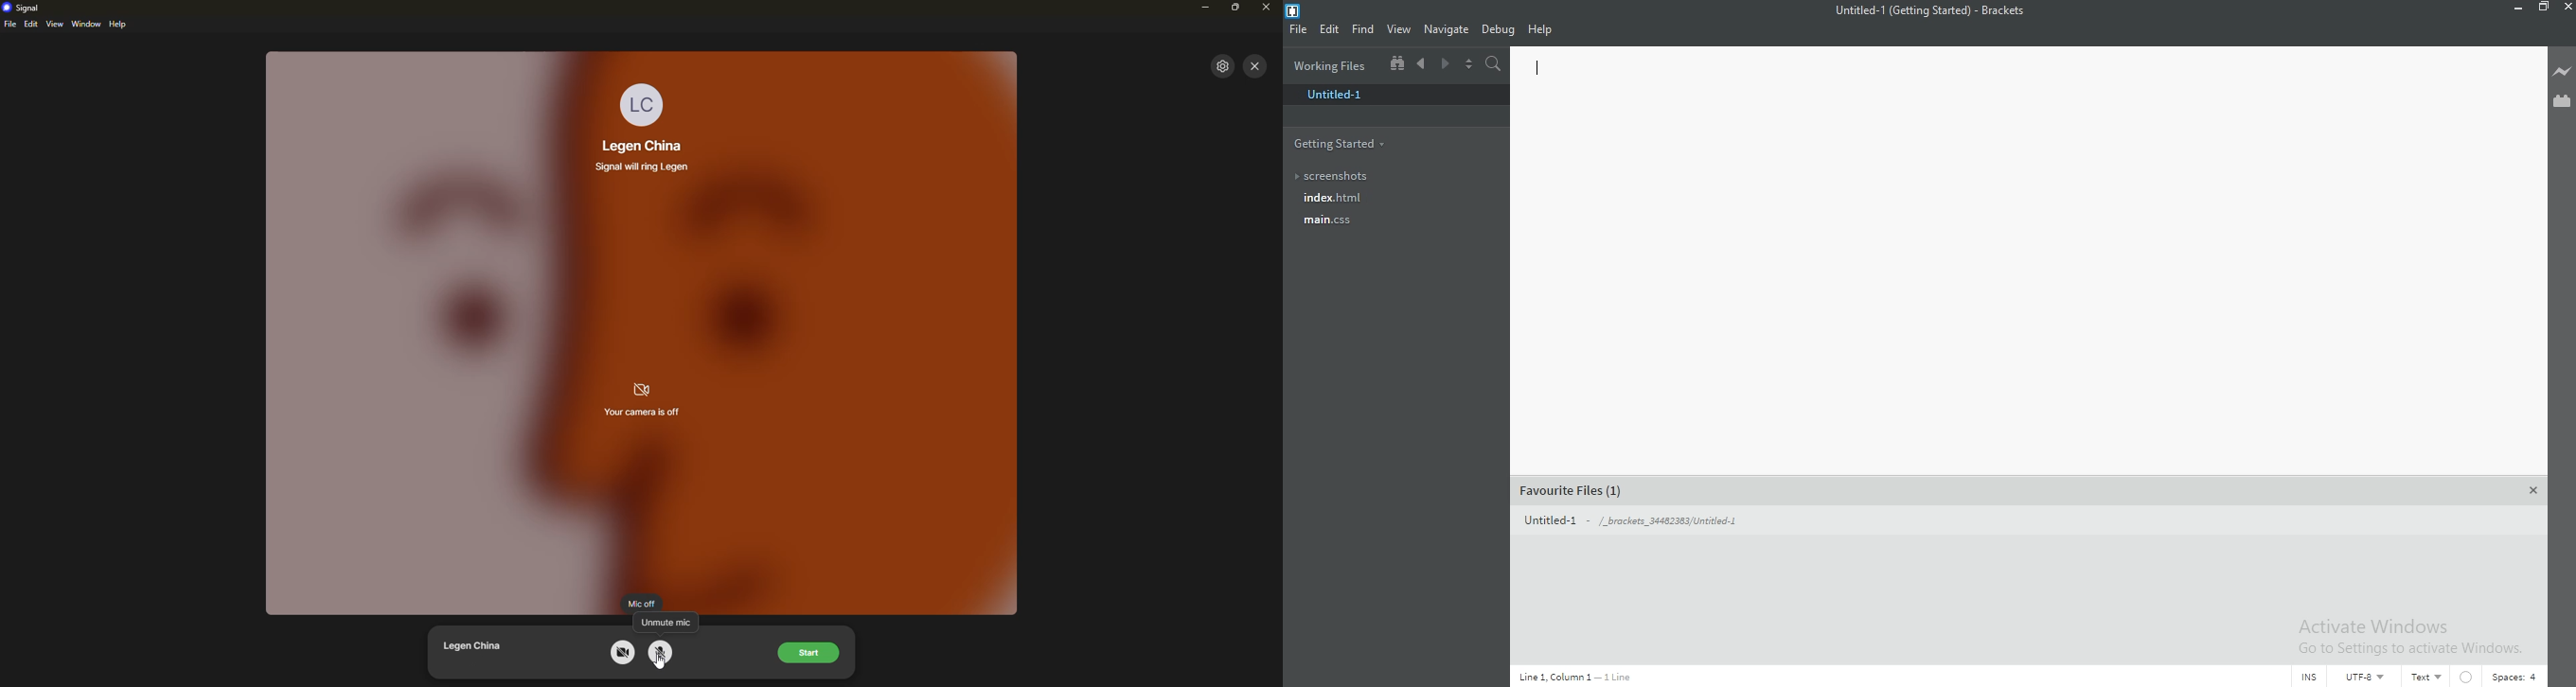 The height and width of the screenshot is (700, 2576). Describe the element at coordinates (55, 24) in the screenshot. I see `view` at that location.